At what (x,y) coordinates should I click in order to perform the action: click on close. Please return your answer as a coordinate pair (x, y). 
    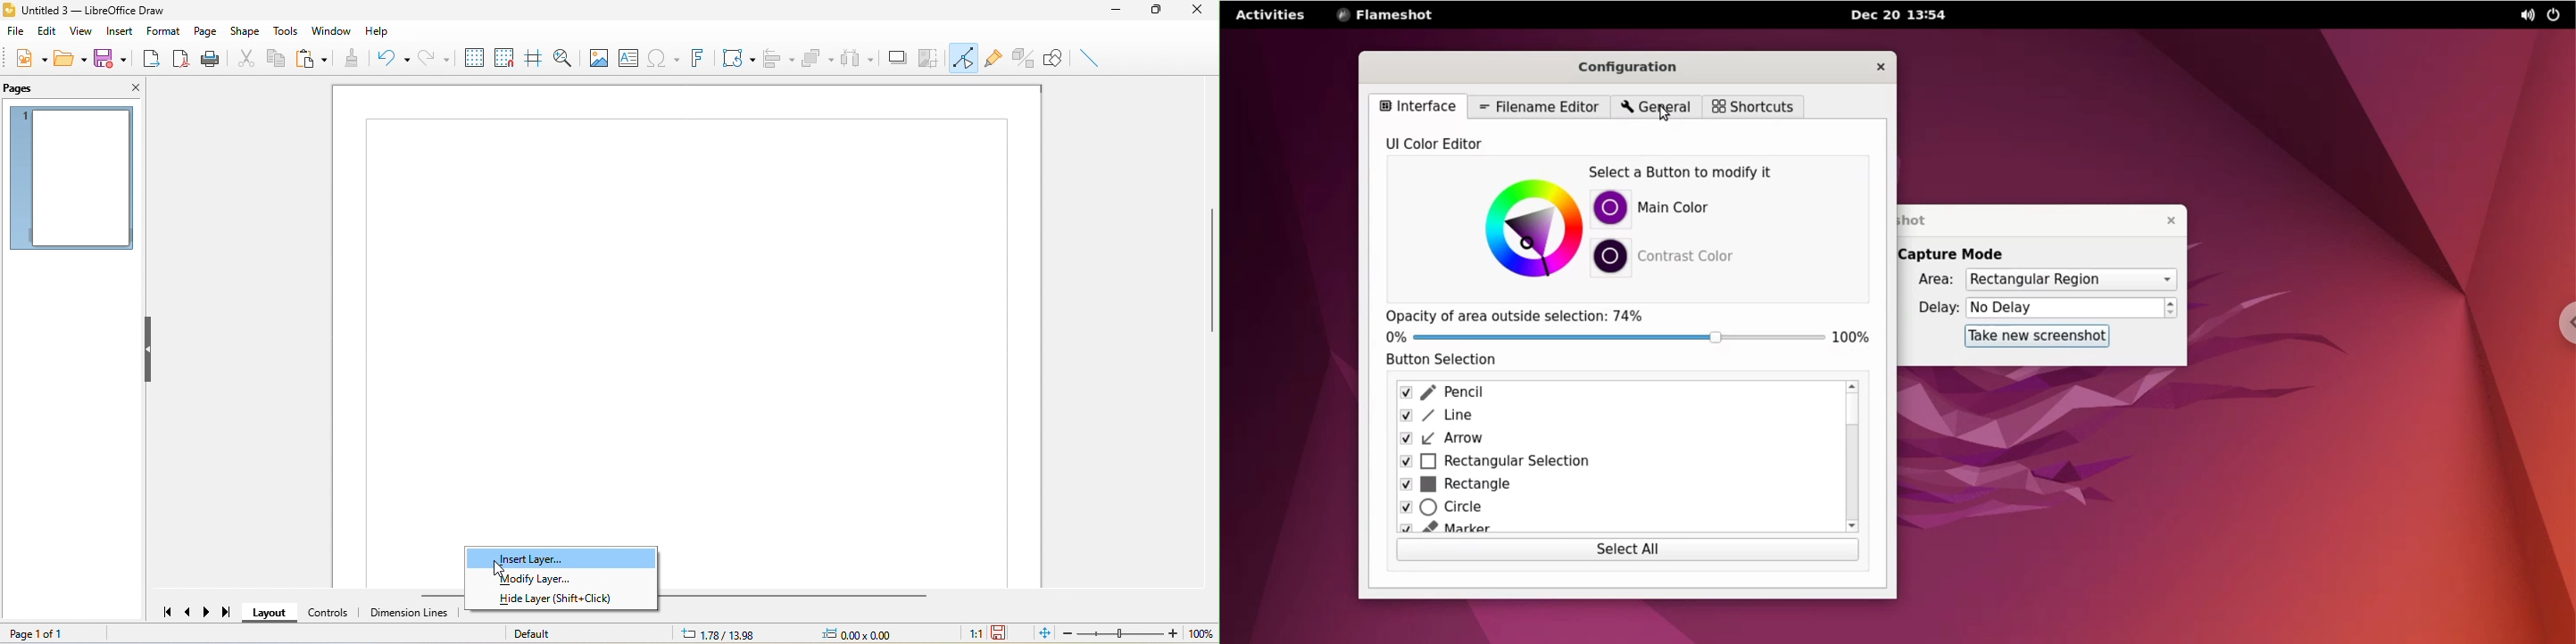
    Looking at the image, I should click on (1196, 11).